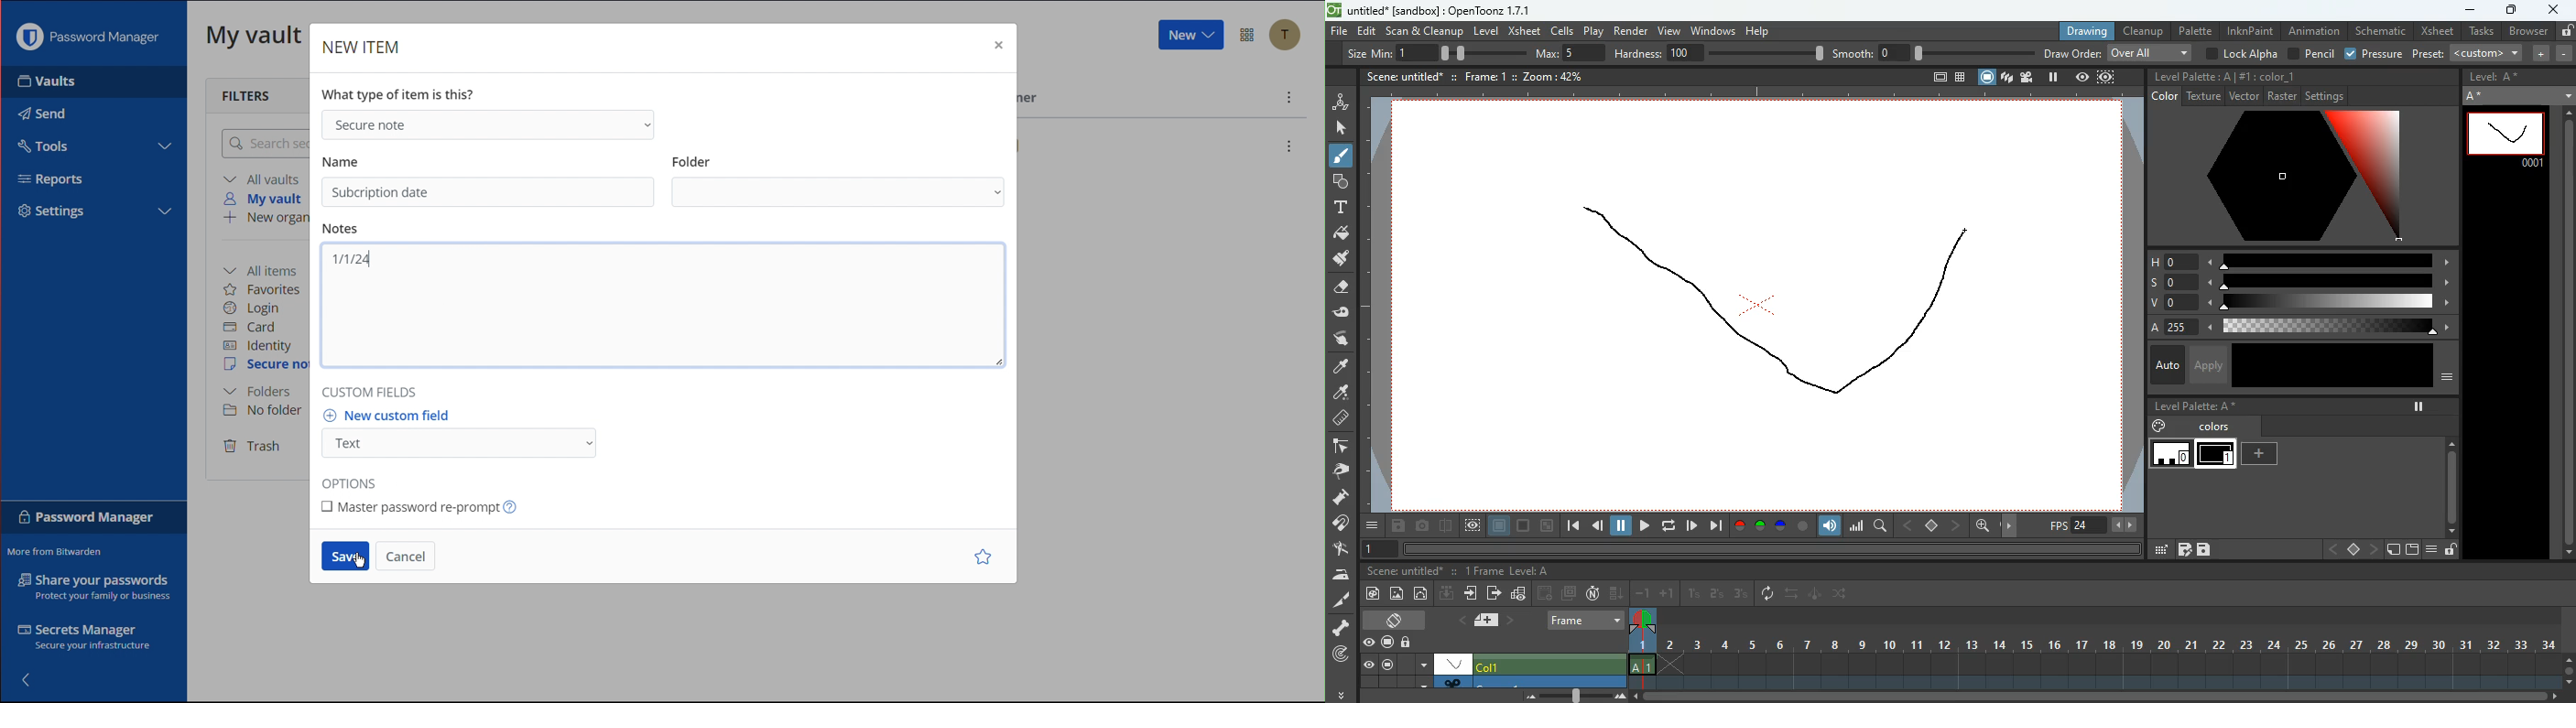 The image size is (2576, 728). What do you see at coordinates (343, 229) in the screenshot?
I see `Notes` at bounding box center [343, 229].